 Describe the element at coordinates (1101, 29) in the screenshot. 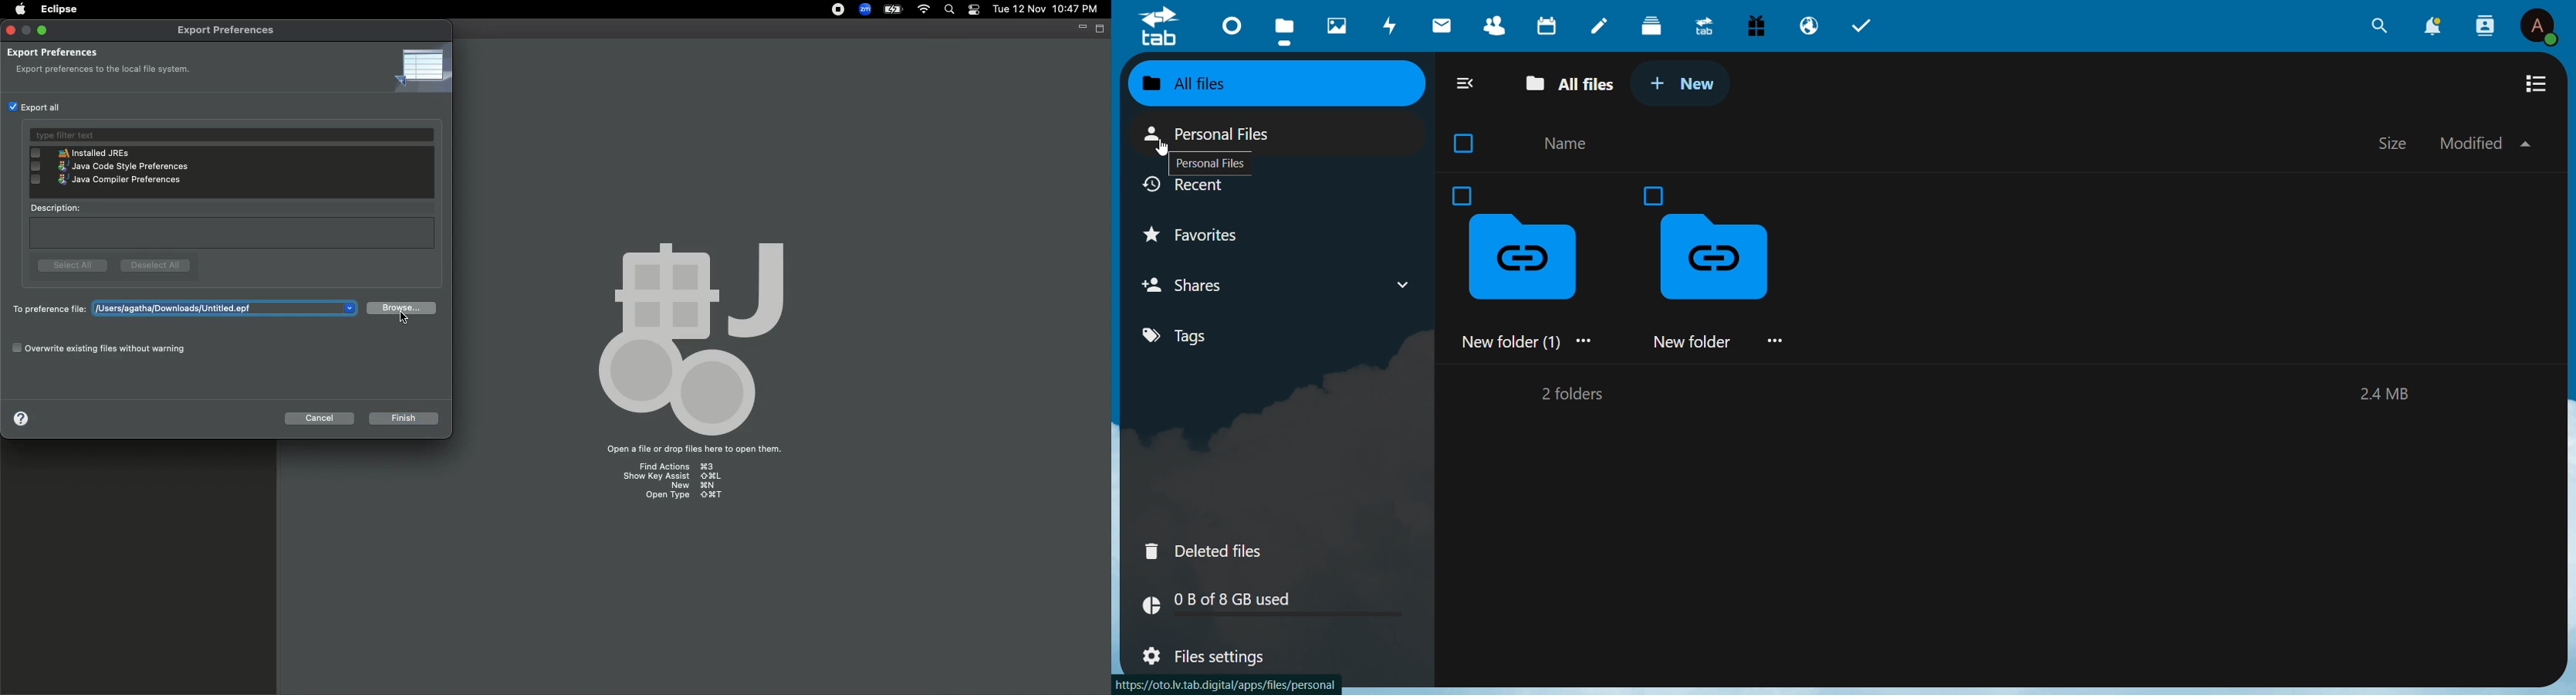

I see `Maximize` at that location.